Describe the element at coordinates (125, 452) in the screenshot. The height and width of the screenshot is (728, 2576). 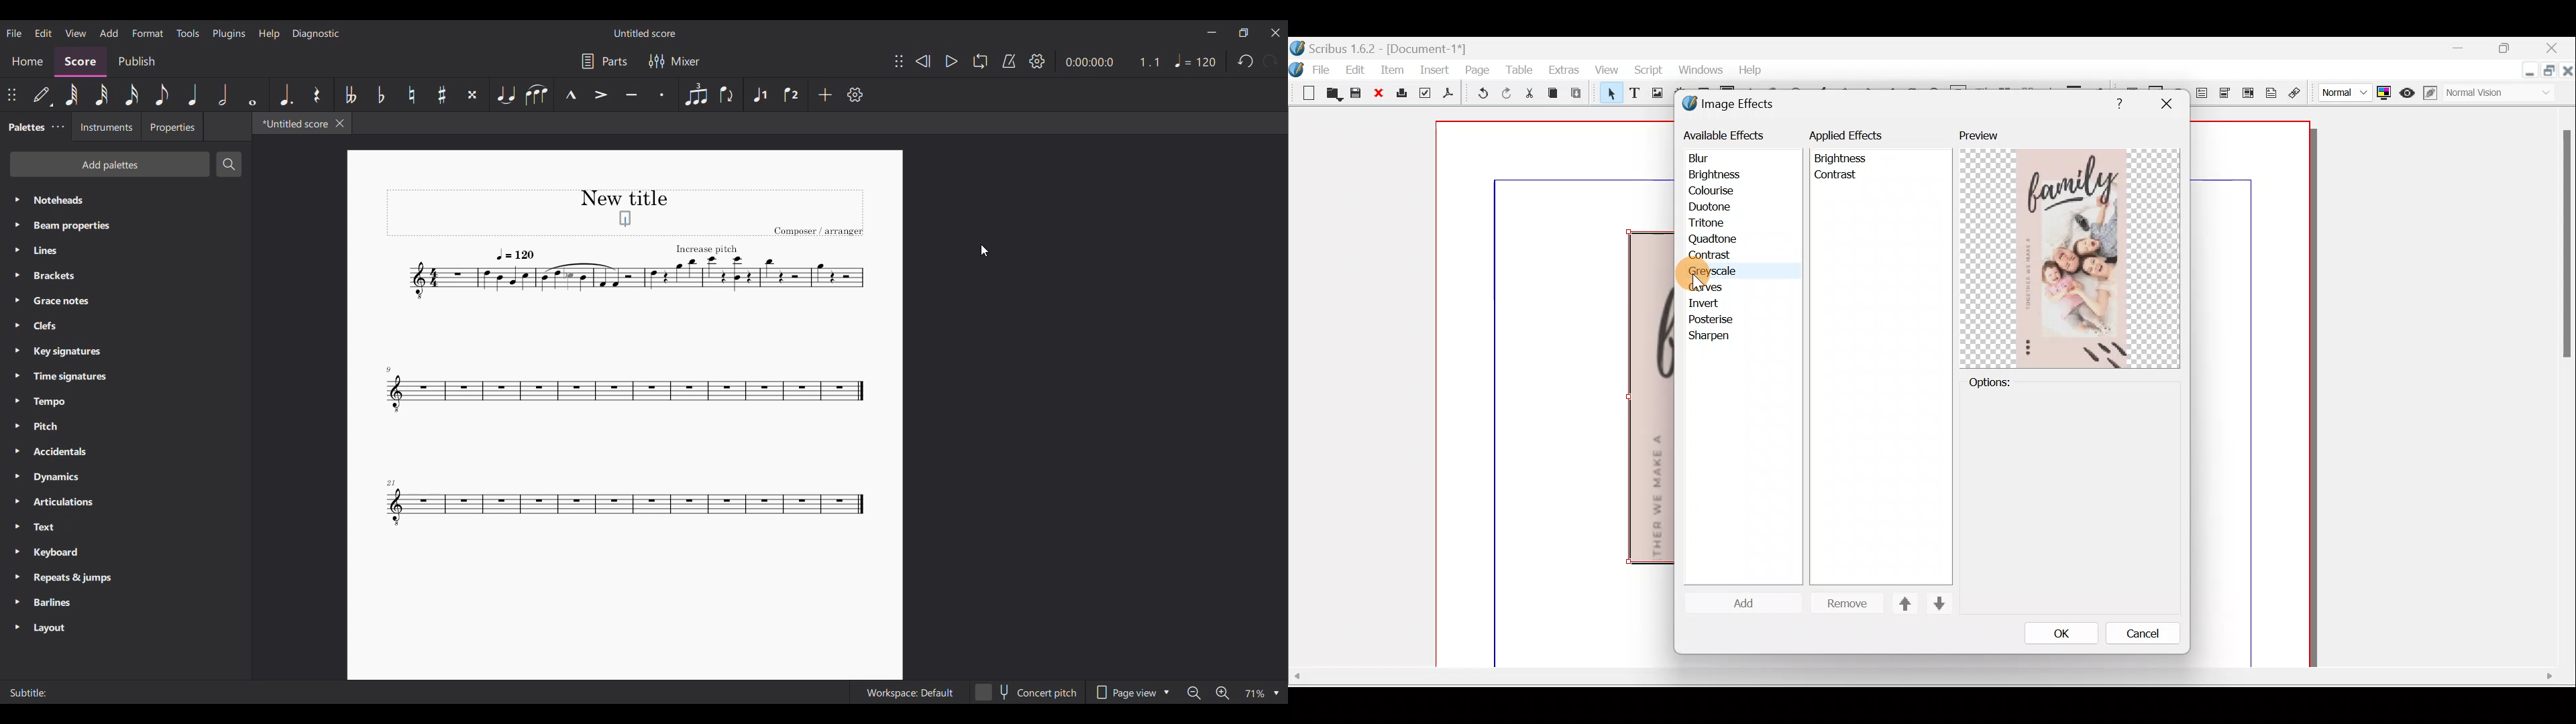
I see `Accidentals` at that location.